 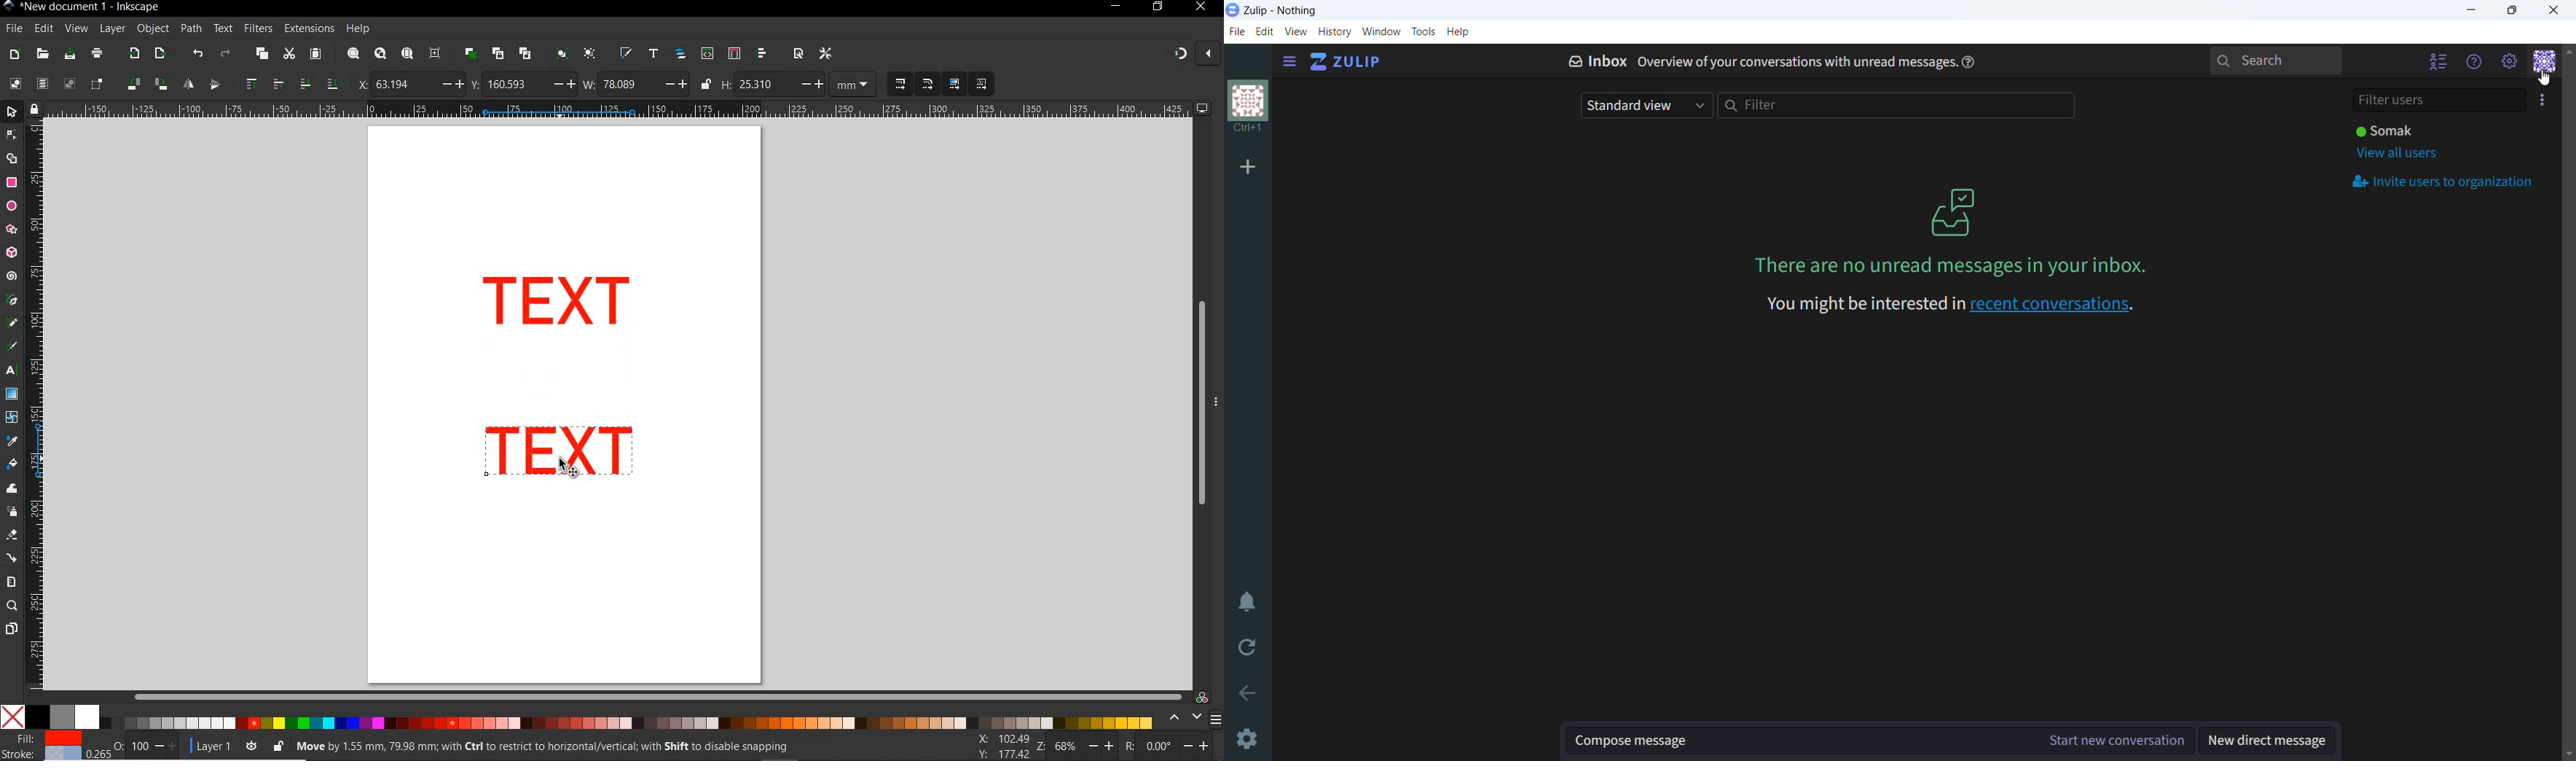 What do you see at coordinates (1247, 693) in the screenshot?
I see `go back` at bounding box center [1247, 693].